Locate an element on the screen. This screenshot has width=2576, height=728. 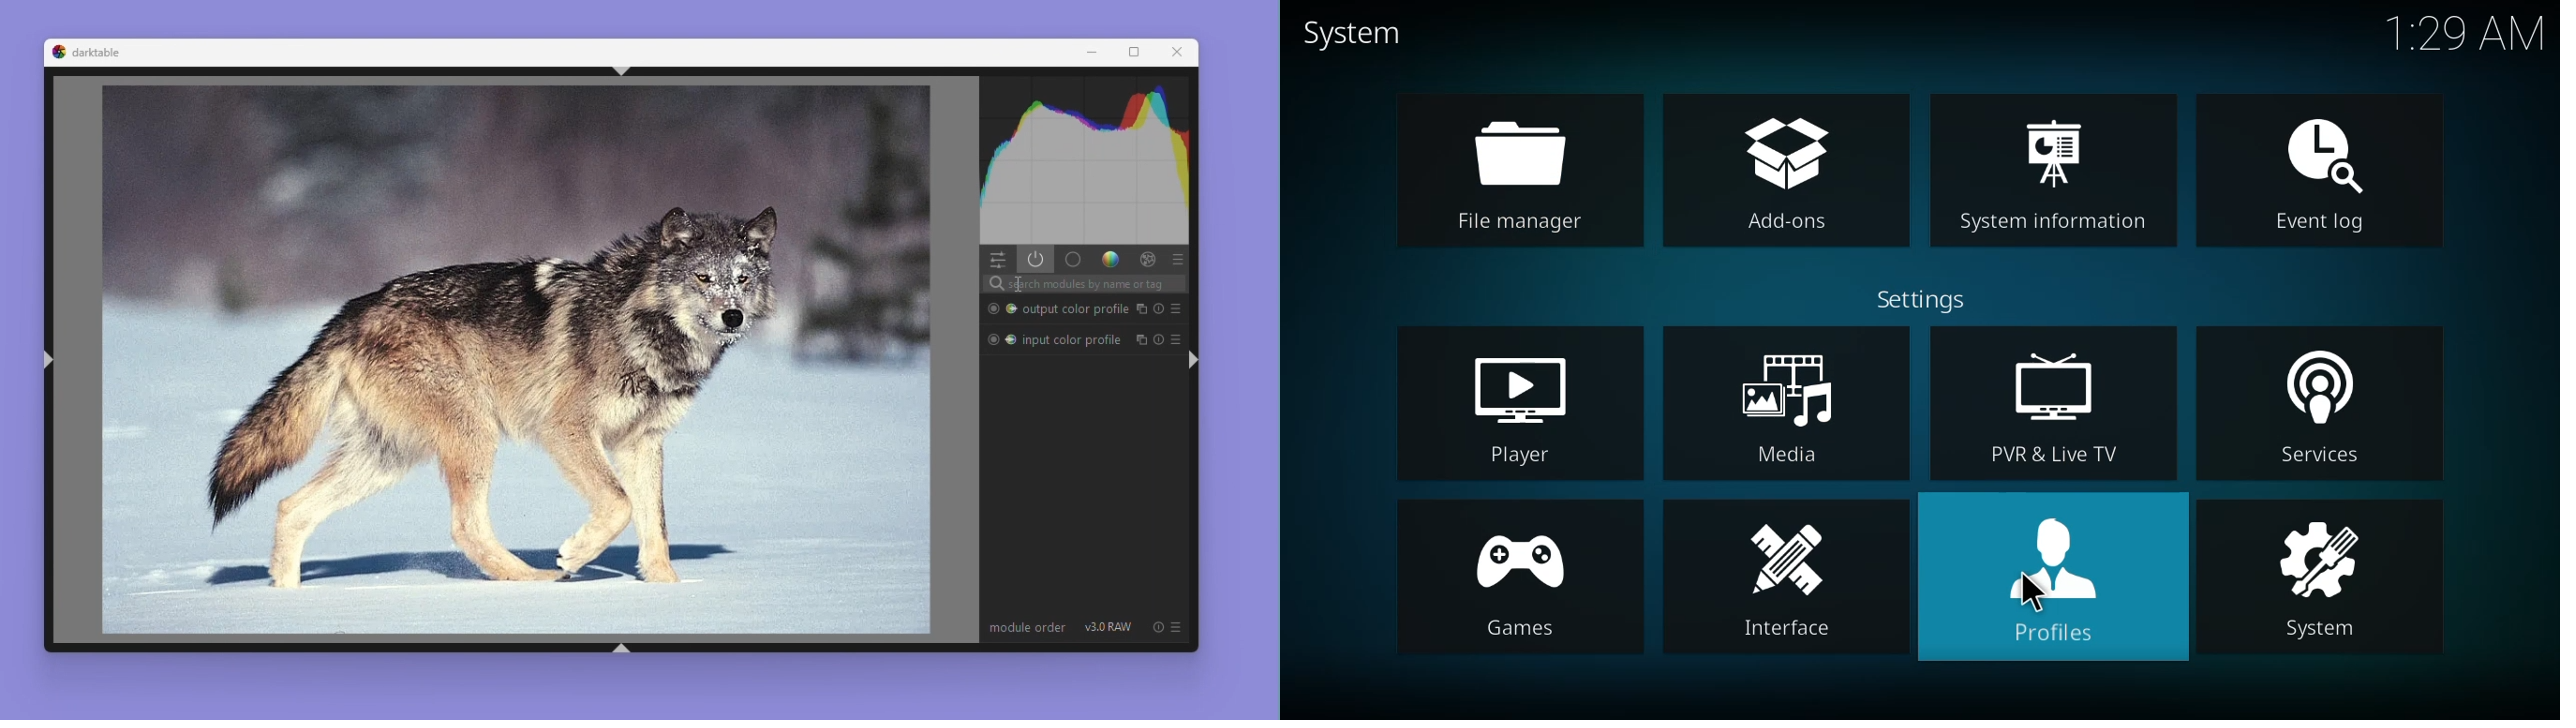
Color is located at coordinates (1110, 260).